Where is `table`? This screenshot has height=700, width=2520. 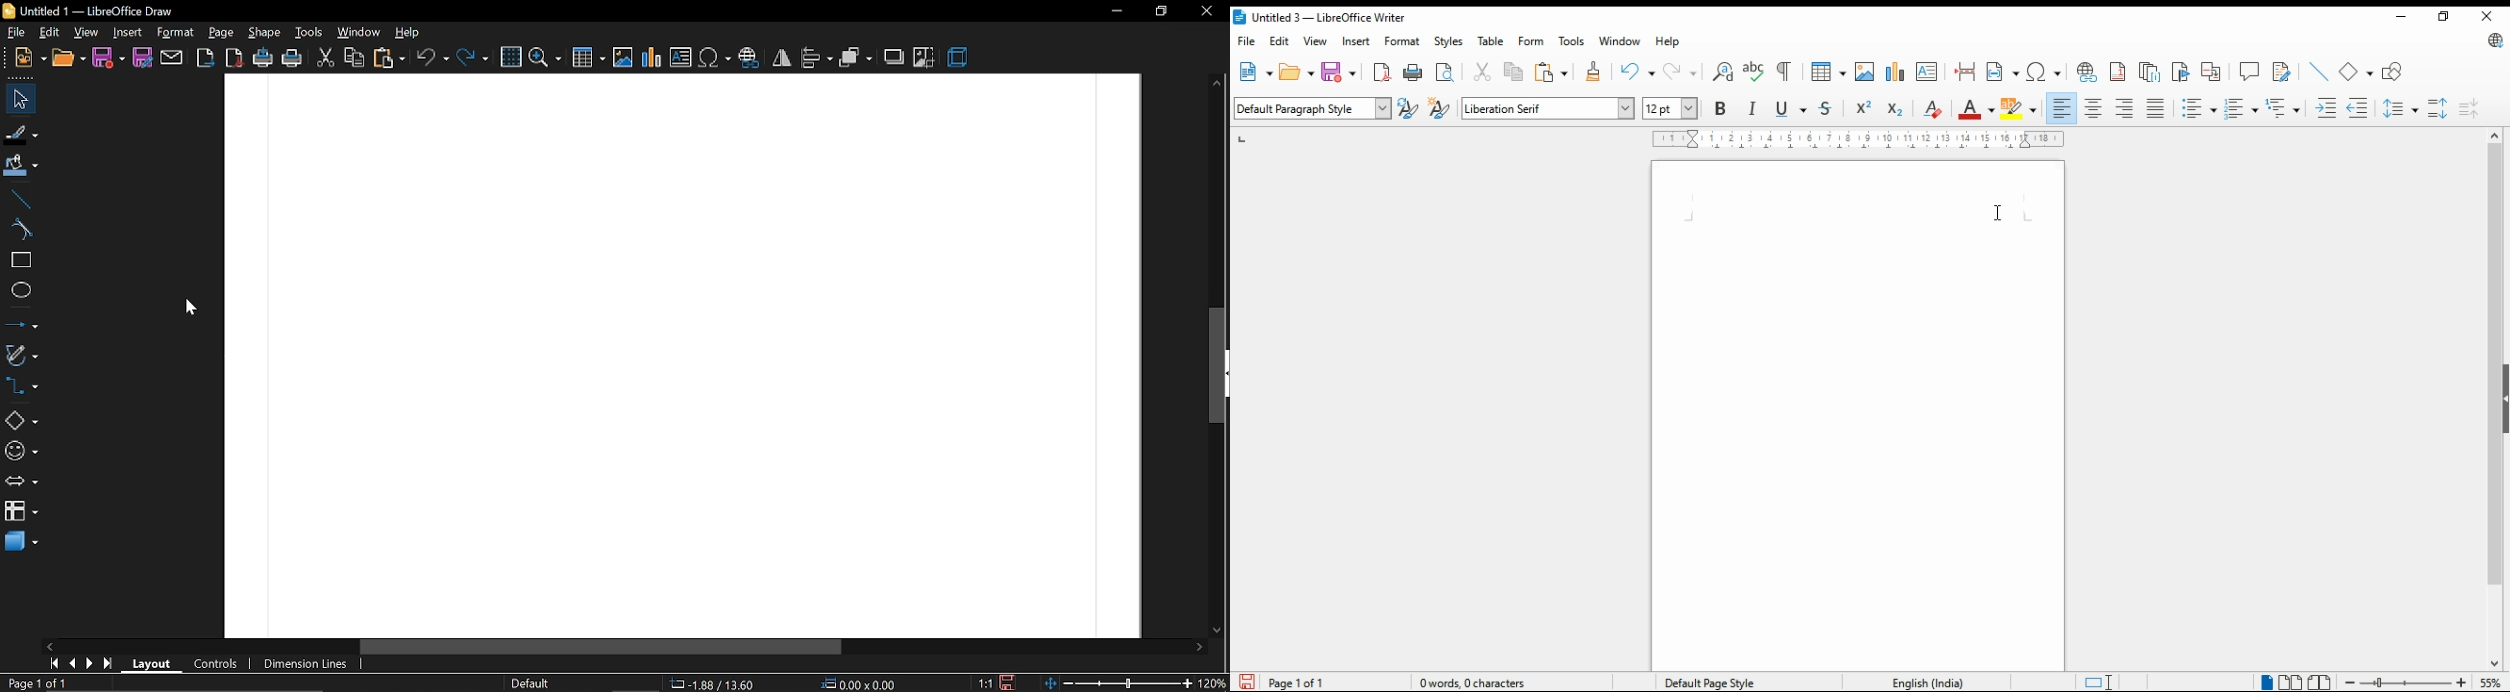 table is located at coordinates (1493, 41).